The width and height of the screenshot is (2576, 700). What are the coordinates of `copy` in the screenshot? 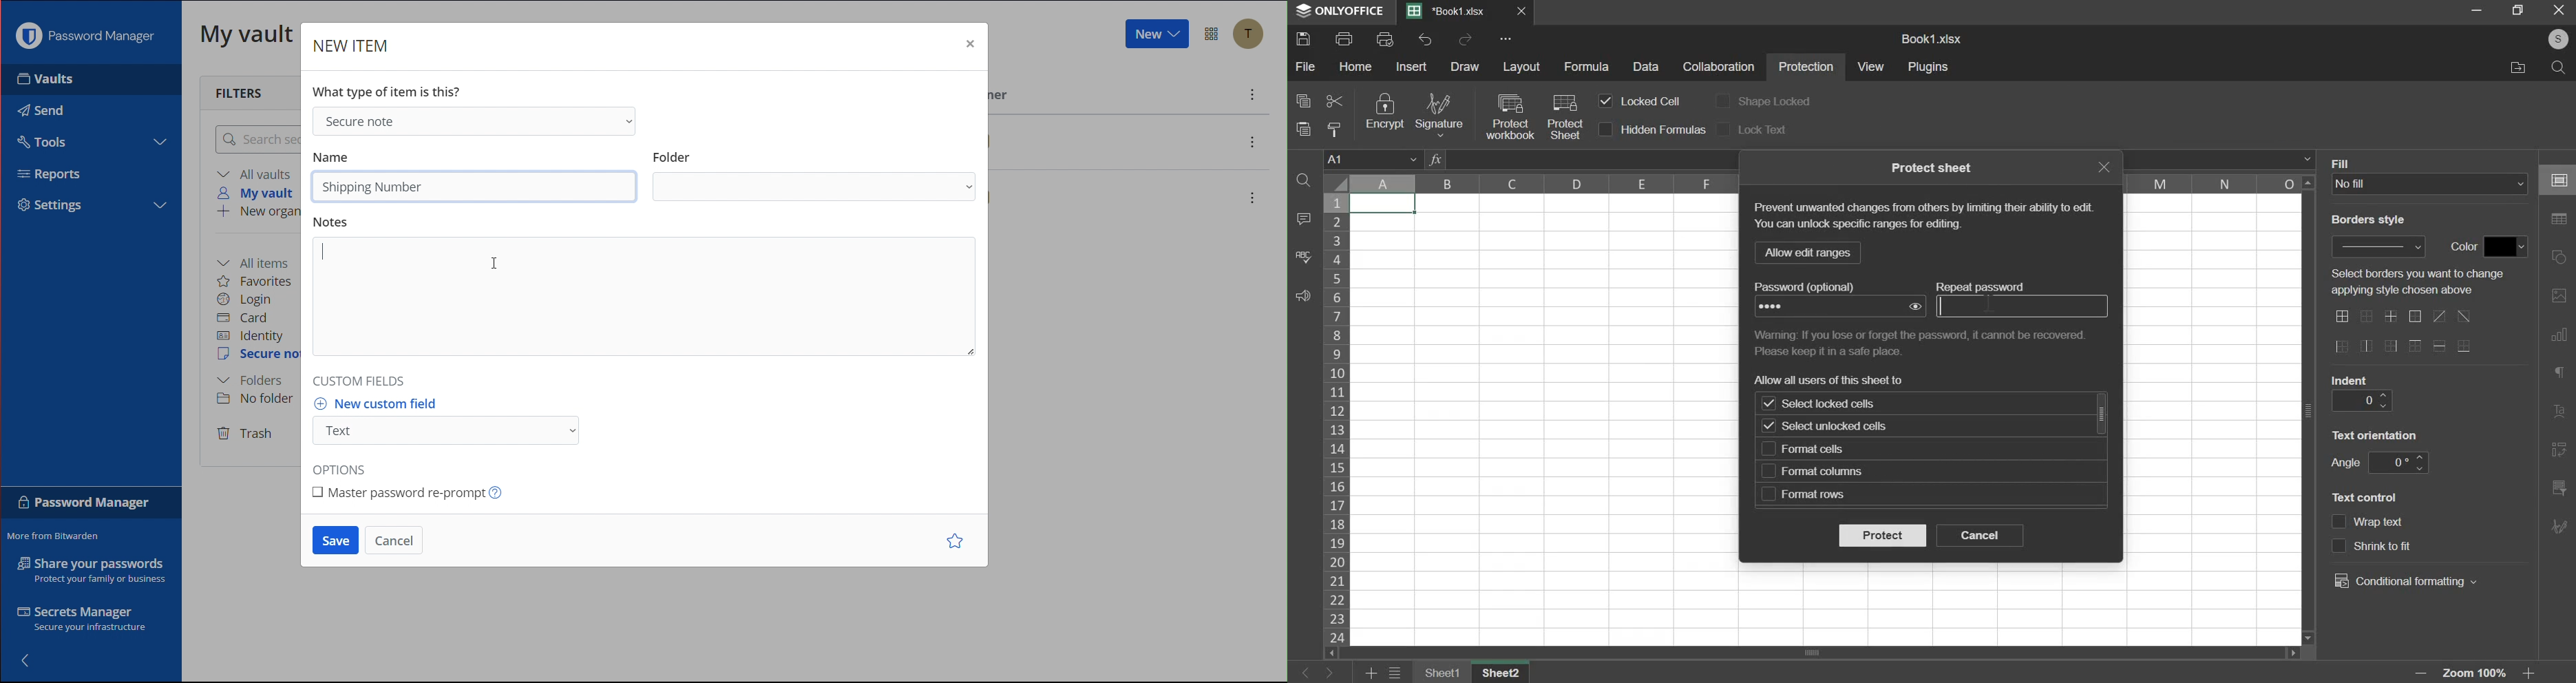 It's located at (1303, 100).